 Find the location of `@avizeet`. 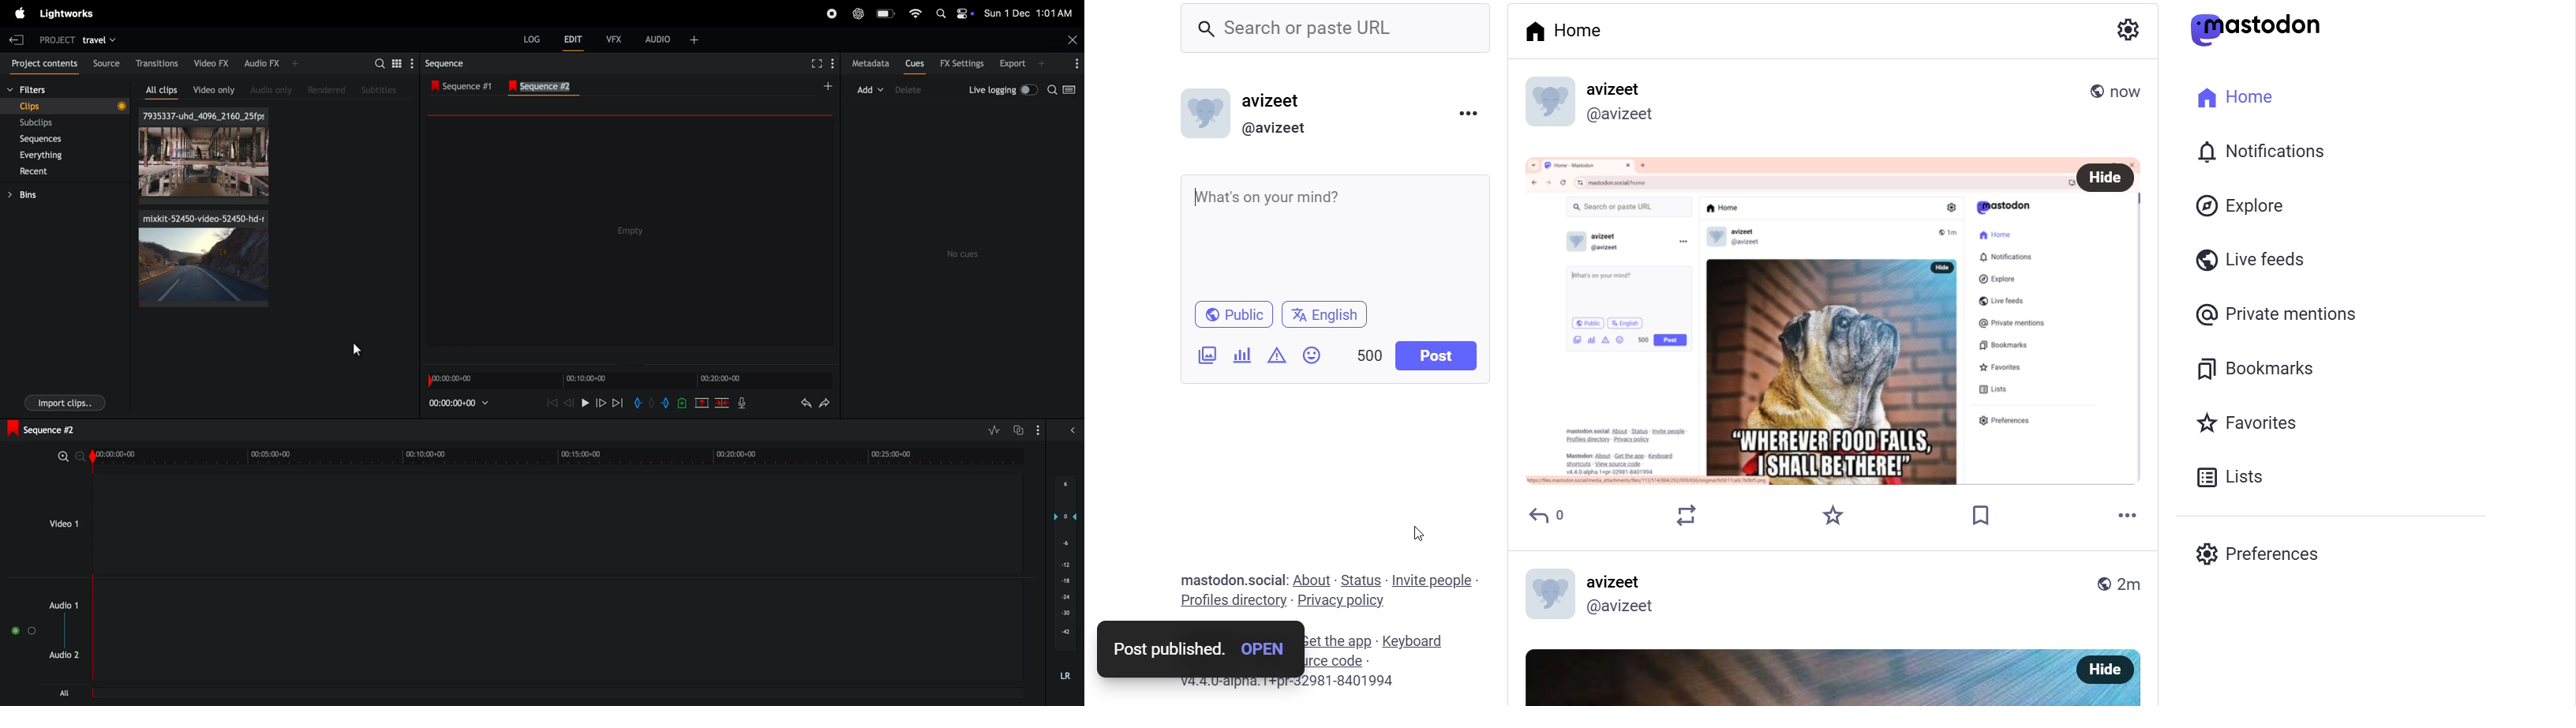

@avizeet is located at coordinates (1280, 129).